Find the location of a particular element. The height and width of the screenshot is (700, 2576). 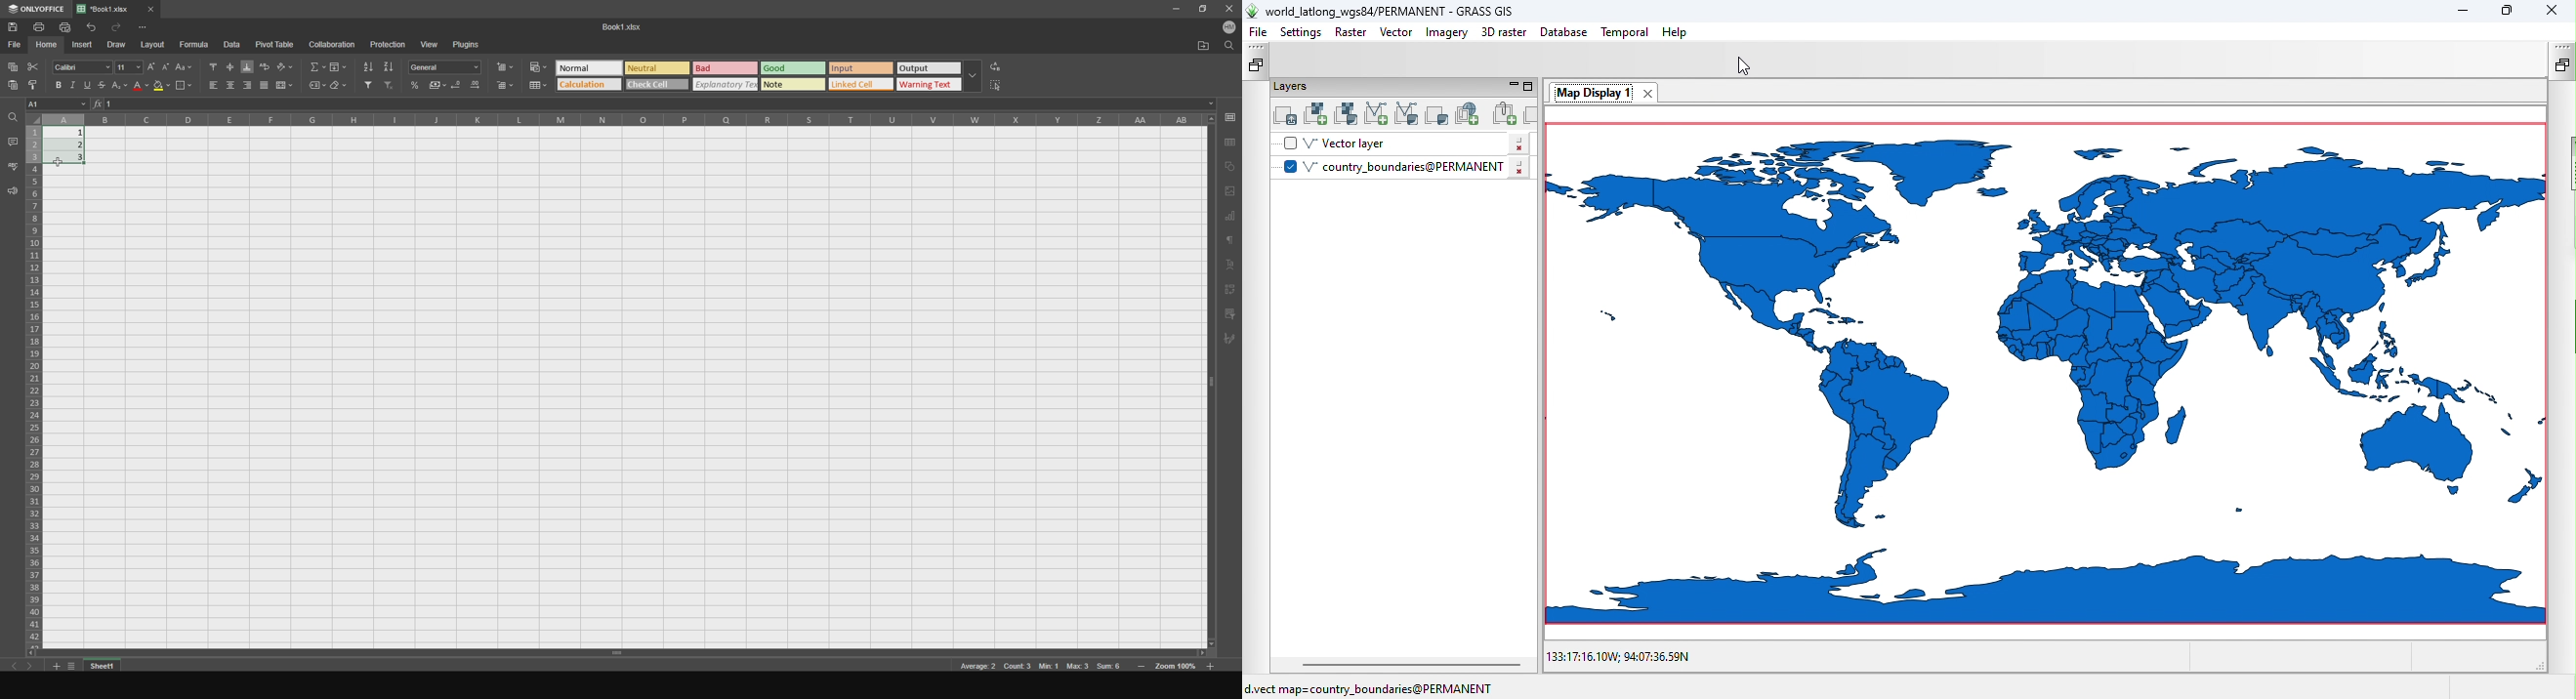

decrement font size is located at coordinates (165, 63).